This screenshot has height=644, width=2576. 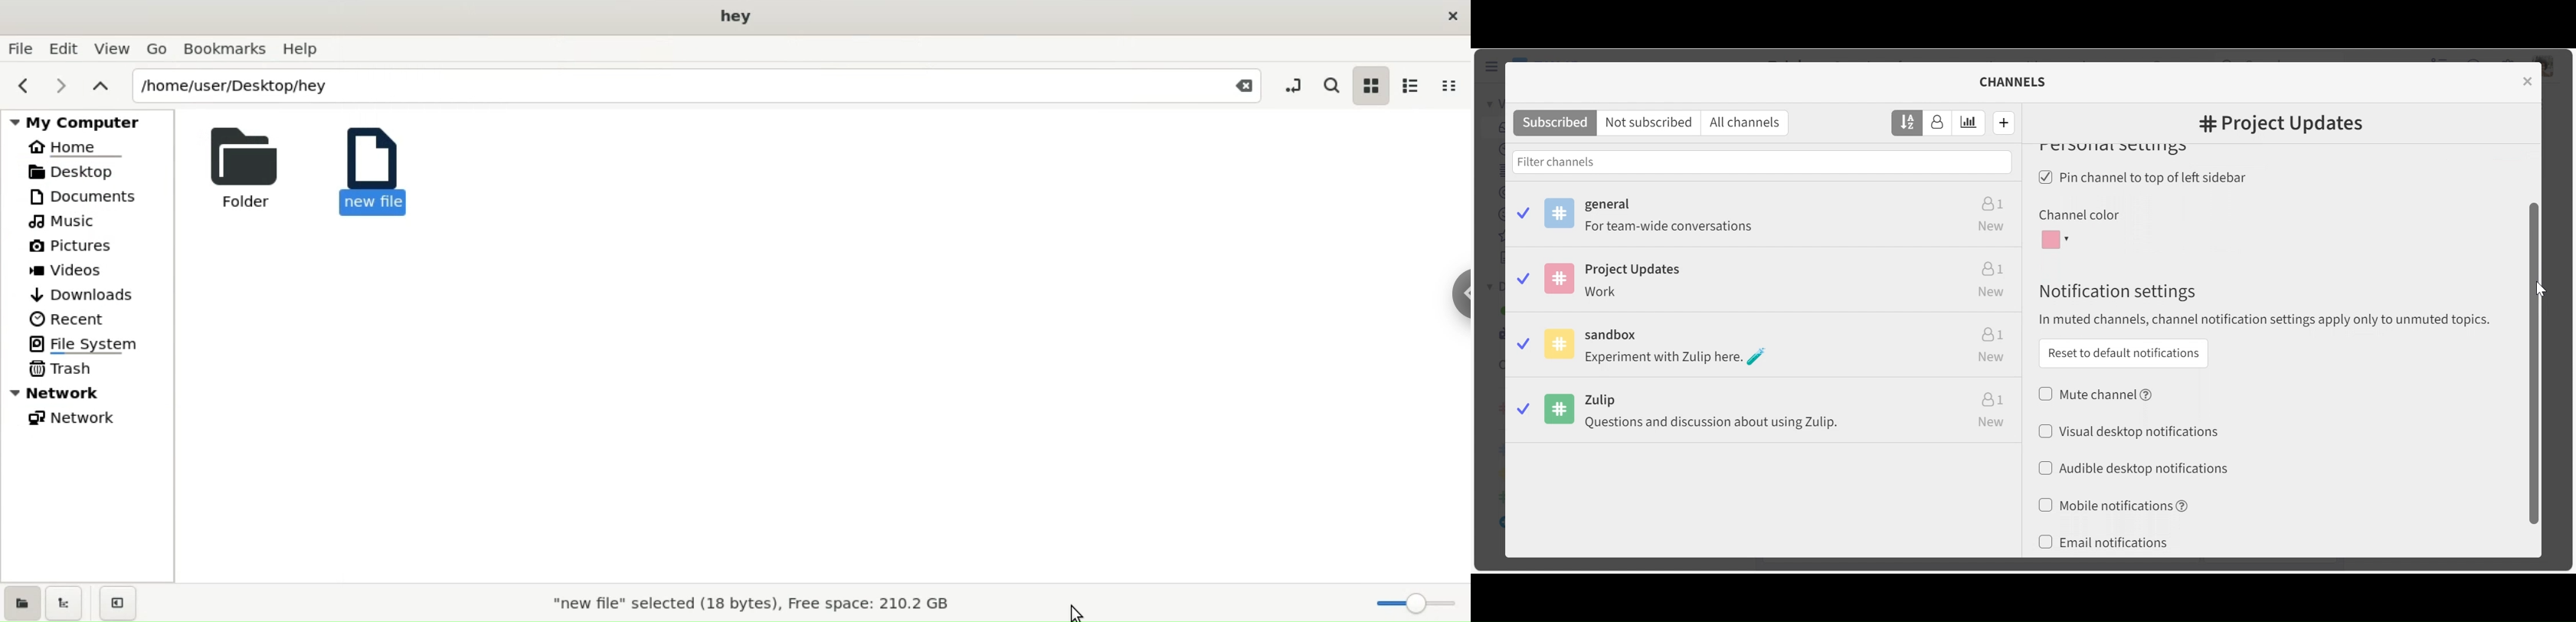 I want to click on Videos, so click(x=77, y=271).